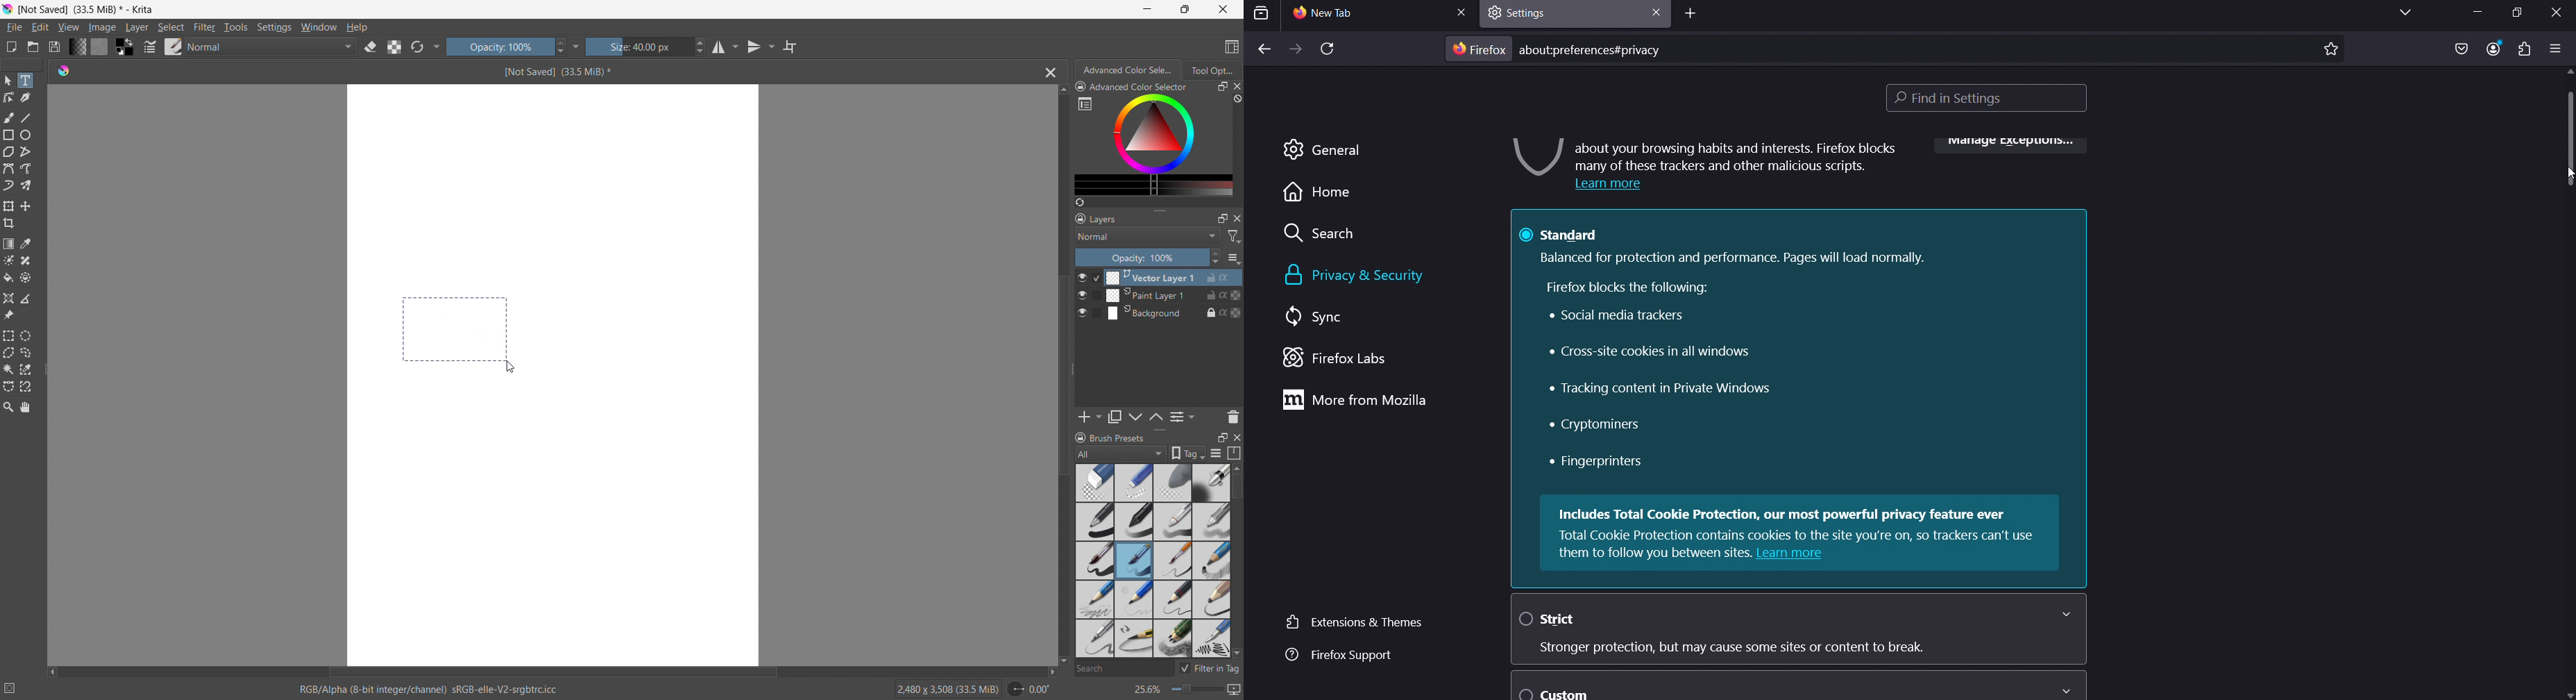 The image size is (2576, 700). I want to click on restore down, so click(2511, 12).